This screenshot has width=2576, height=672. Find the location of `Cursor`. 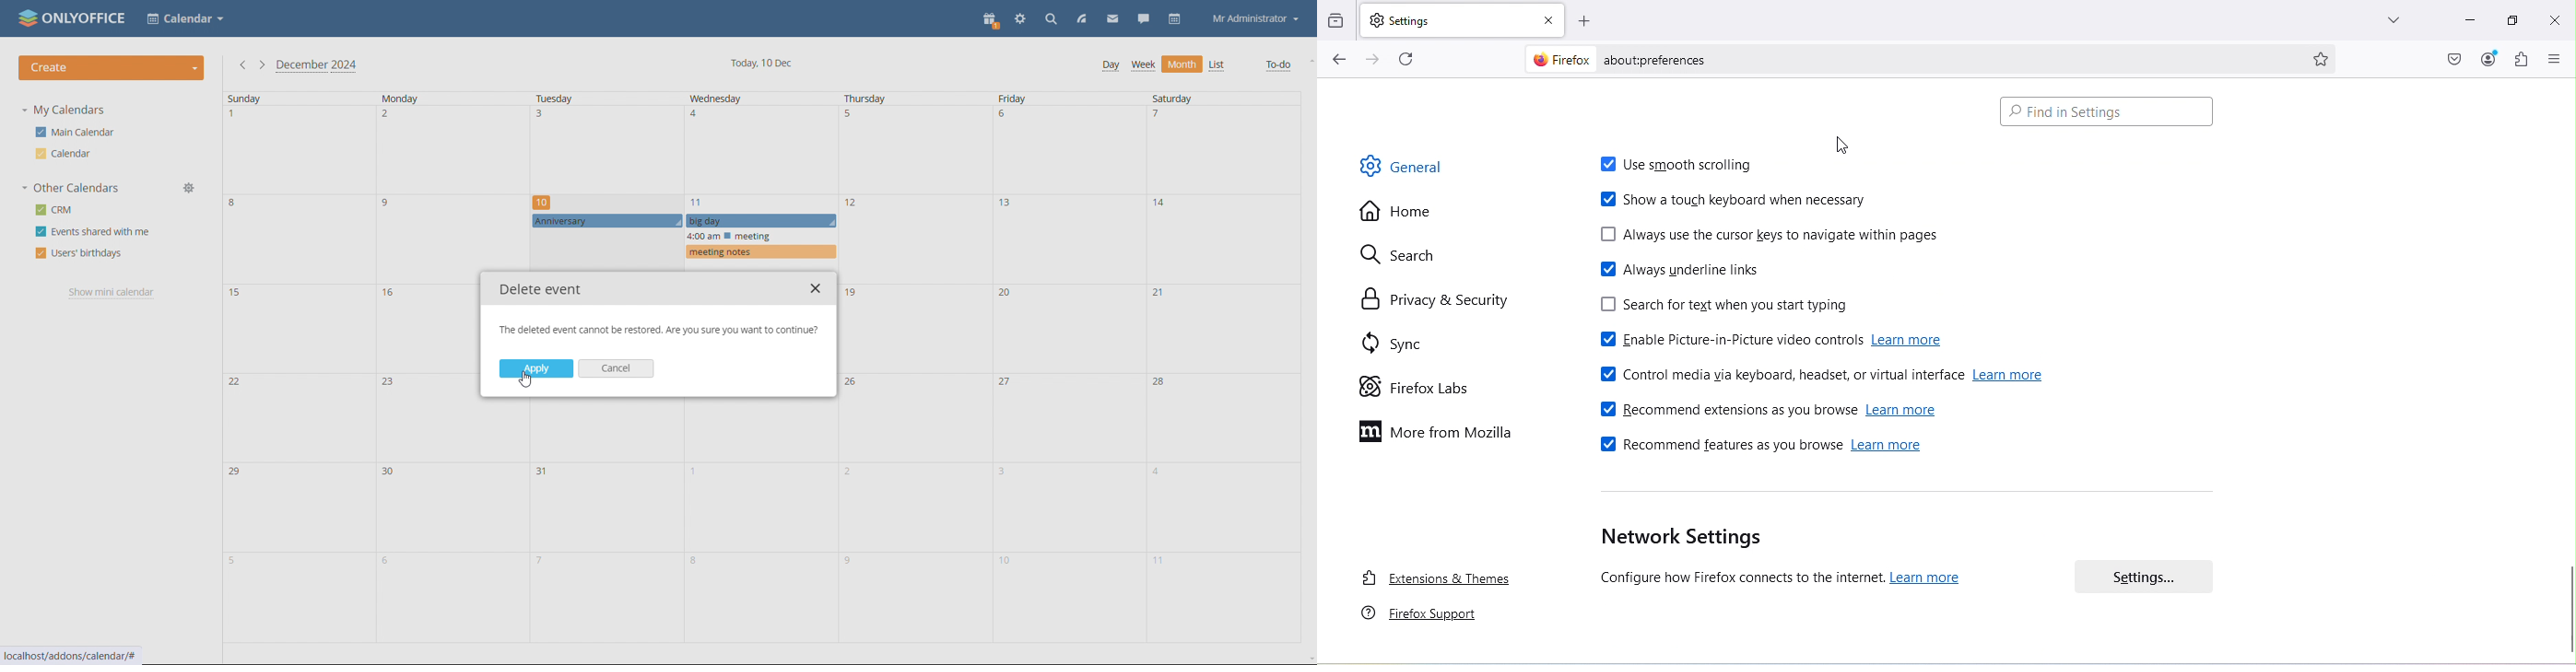

Cursor is located at coordinates (1835, 145).